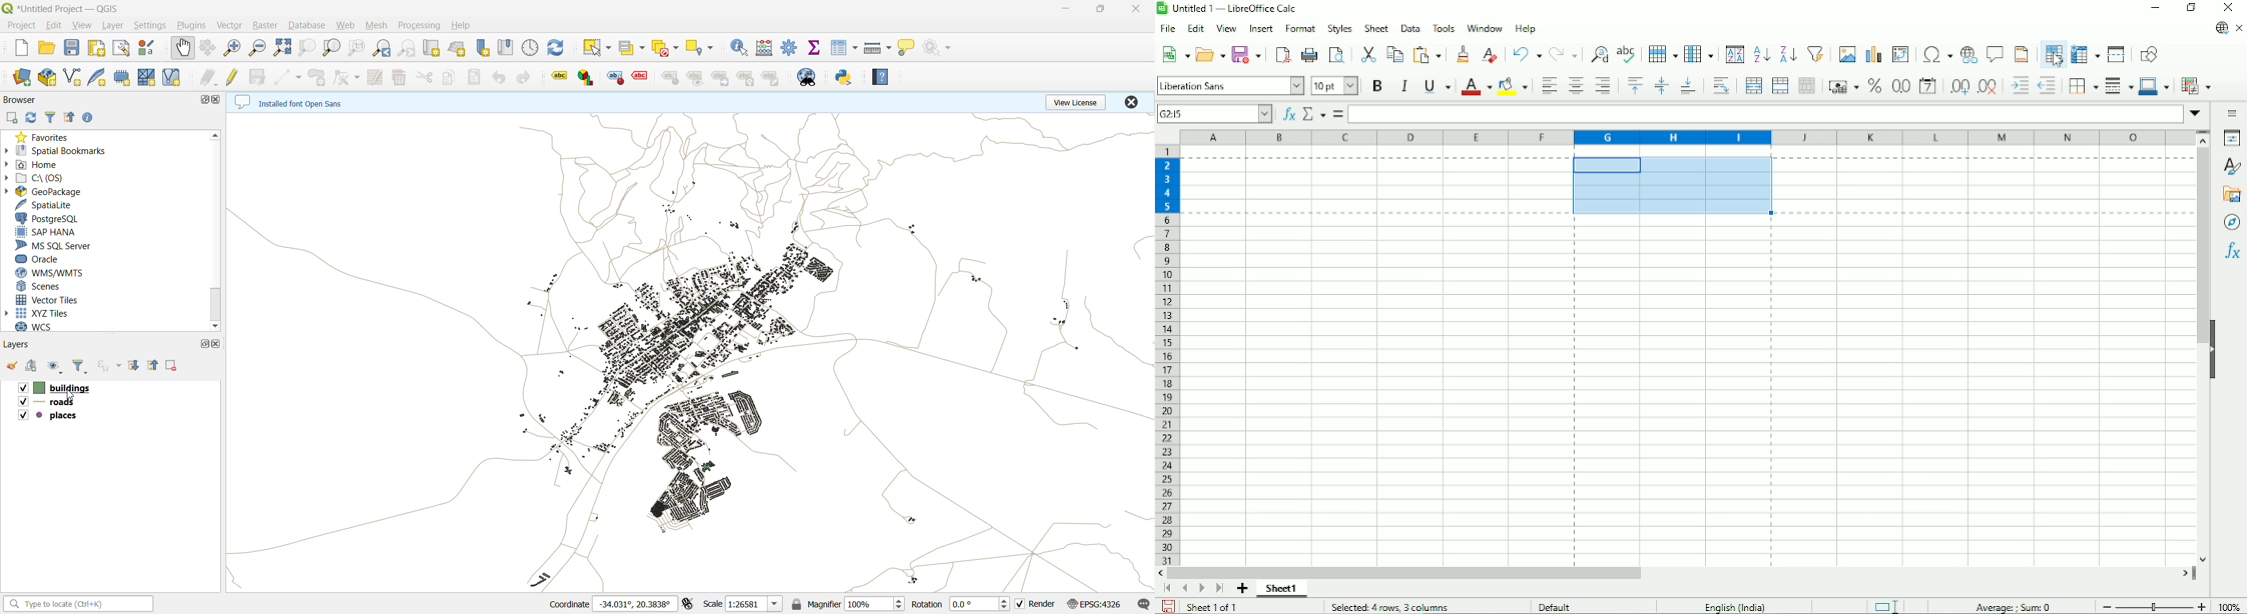 The height and width of the screenshot is (616, 2268). I want to click on sap hana, so click(57, 231).